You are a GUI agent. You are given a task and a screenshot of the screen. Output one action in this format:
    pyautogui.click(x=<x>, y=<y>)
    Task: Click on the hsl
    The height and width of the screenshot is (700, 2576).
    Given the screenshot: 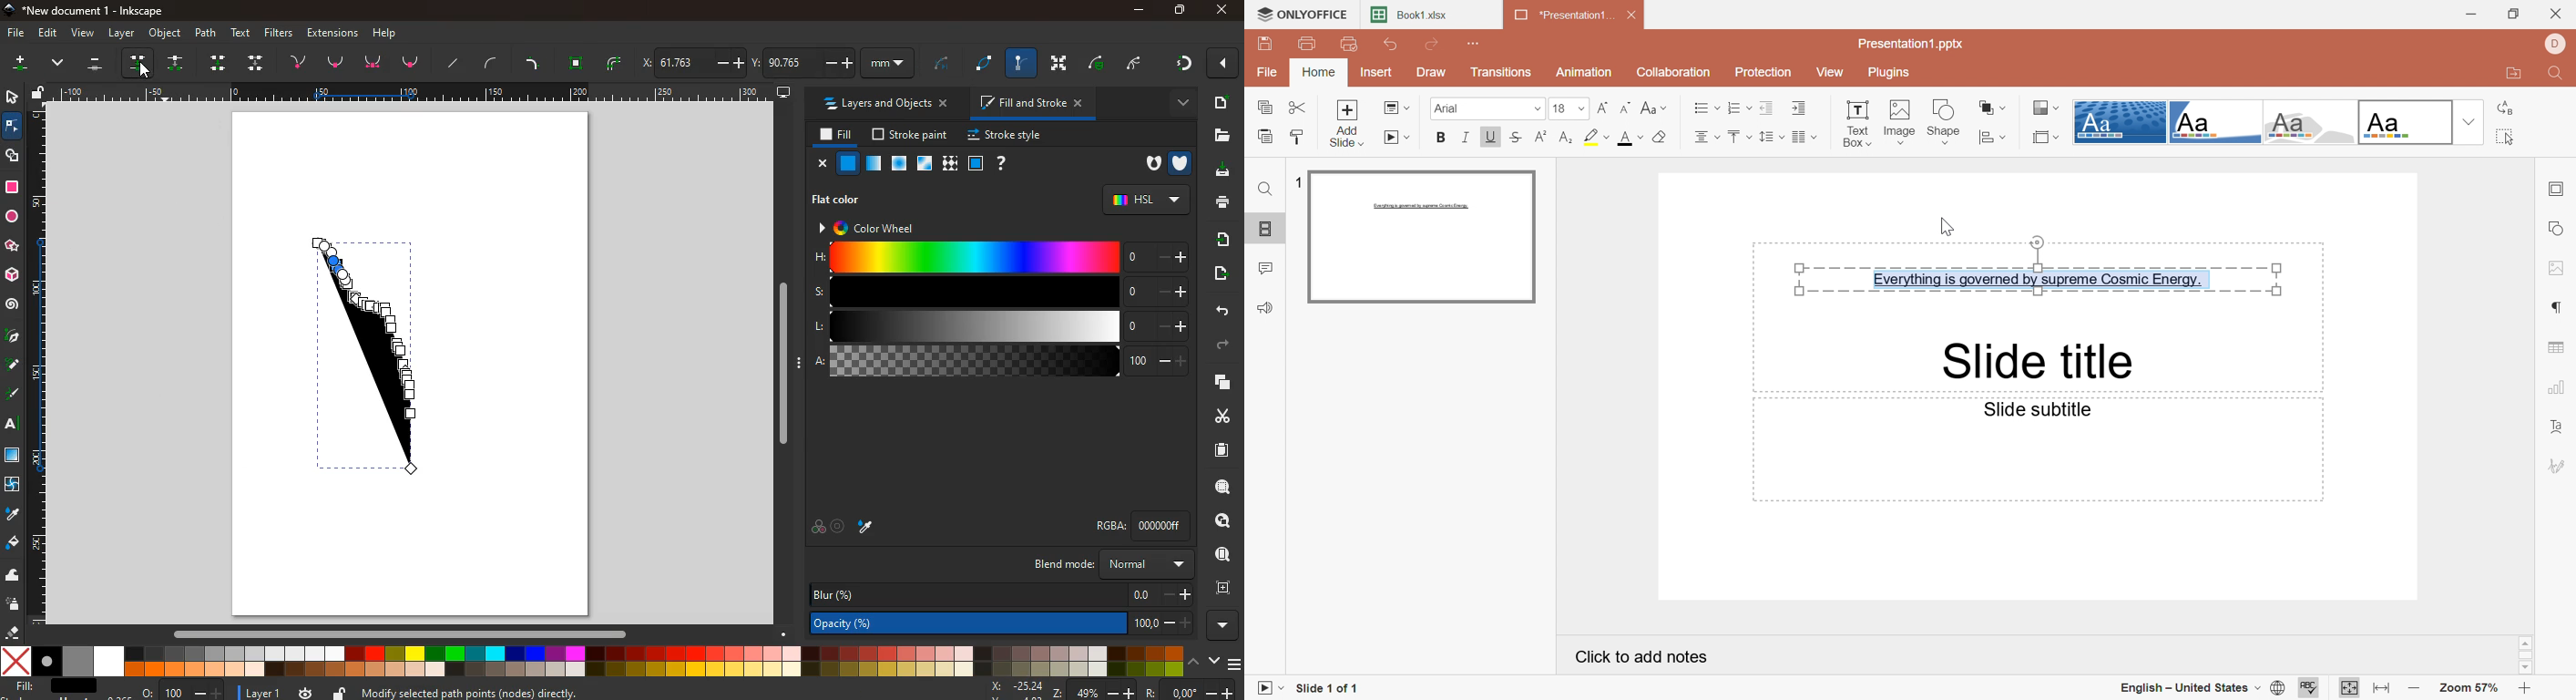 What is the action you would take?
    pyautogui.click(x=1145, y=199)
    